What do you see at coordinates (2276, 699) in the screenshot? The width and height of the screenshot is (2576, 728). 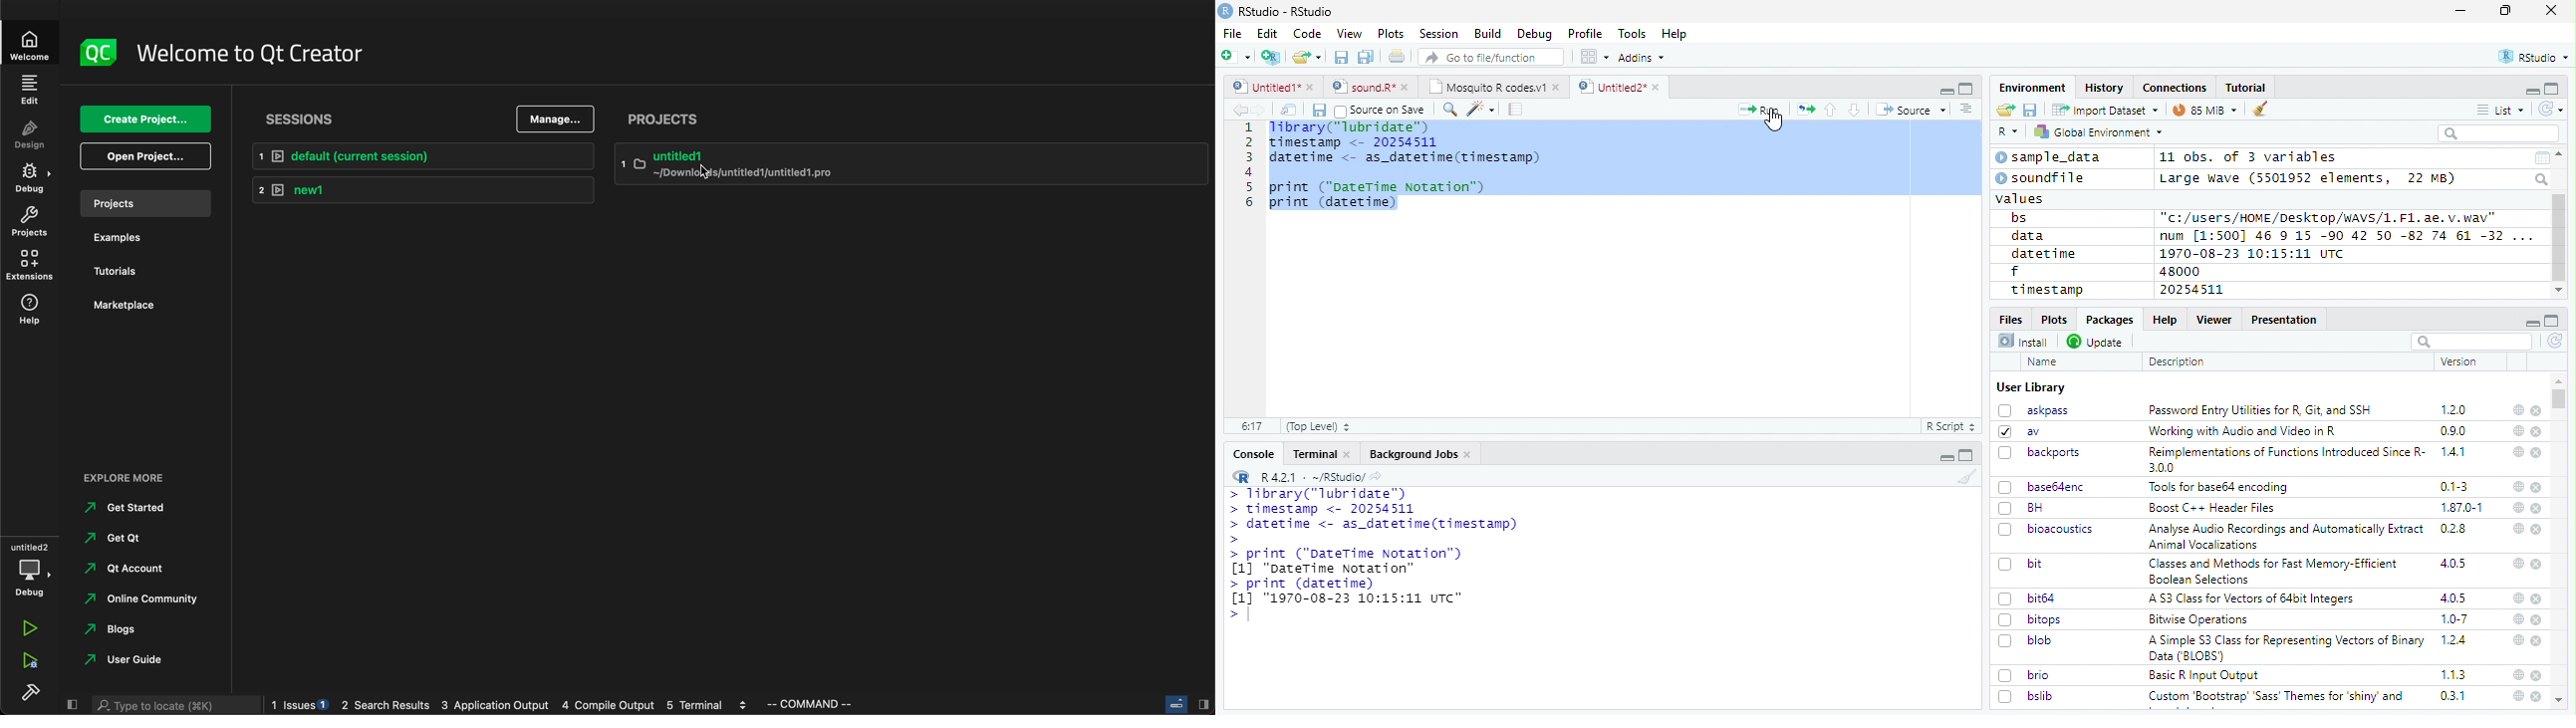 I see `Custom ‘Bootstrap’ ‘Sass’ Themes for ‘shiny’ and` at bounding box center [2276, 699].